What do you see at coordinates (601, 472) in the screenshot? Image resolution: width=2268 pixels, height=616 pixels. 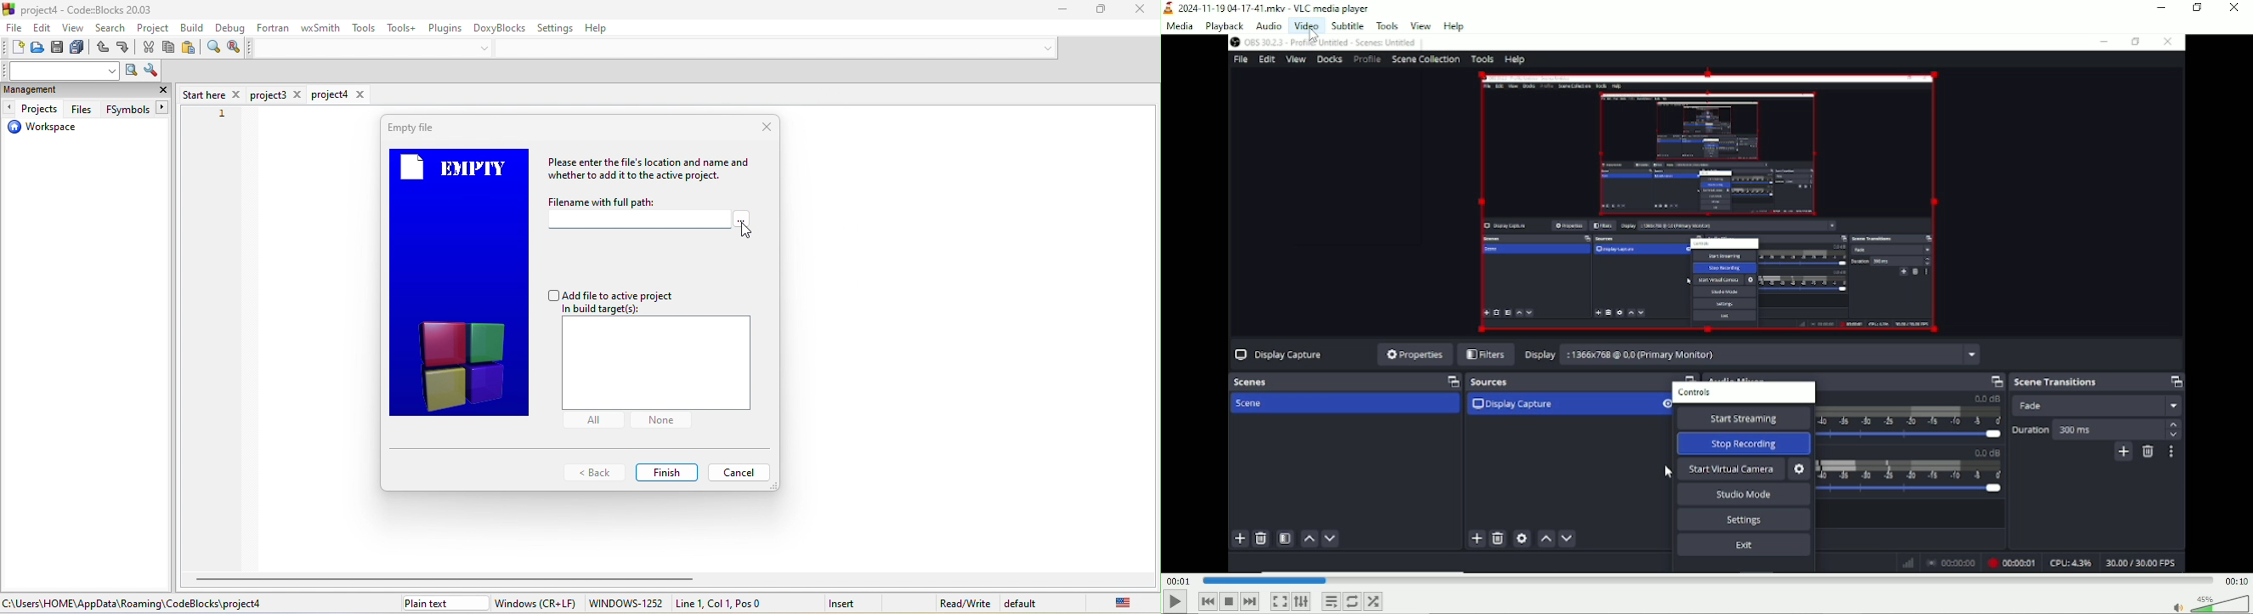 I see `back` at bounding box center [601, 472].